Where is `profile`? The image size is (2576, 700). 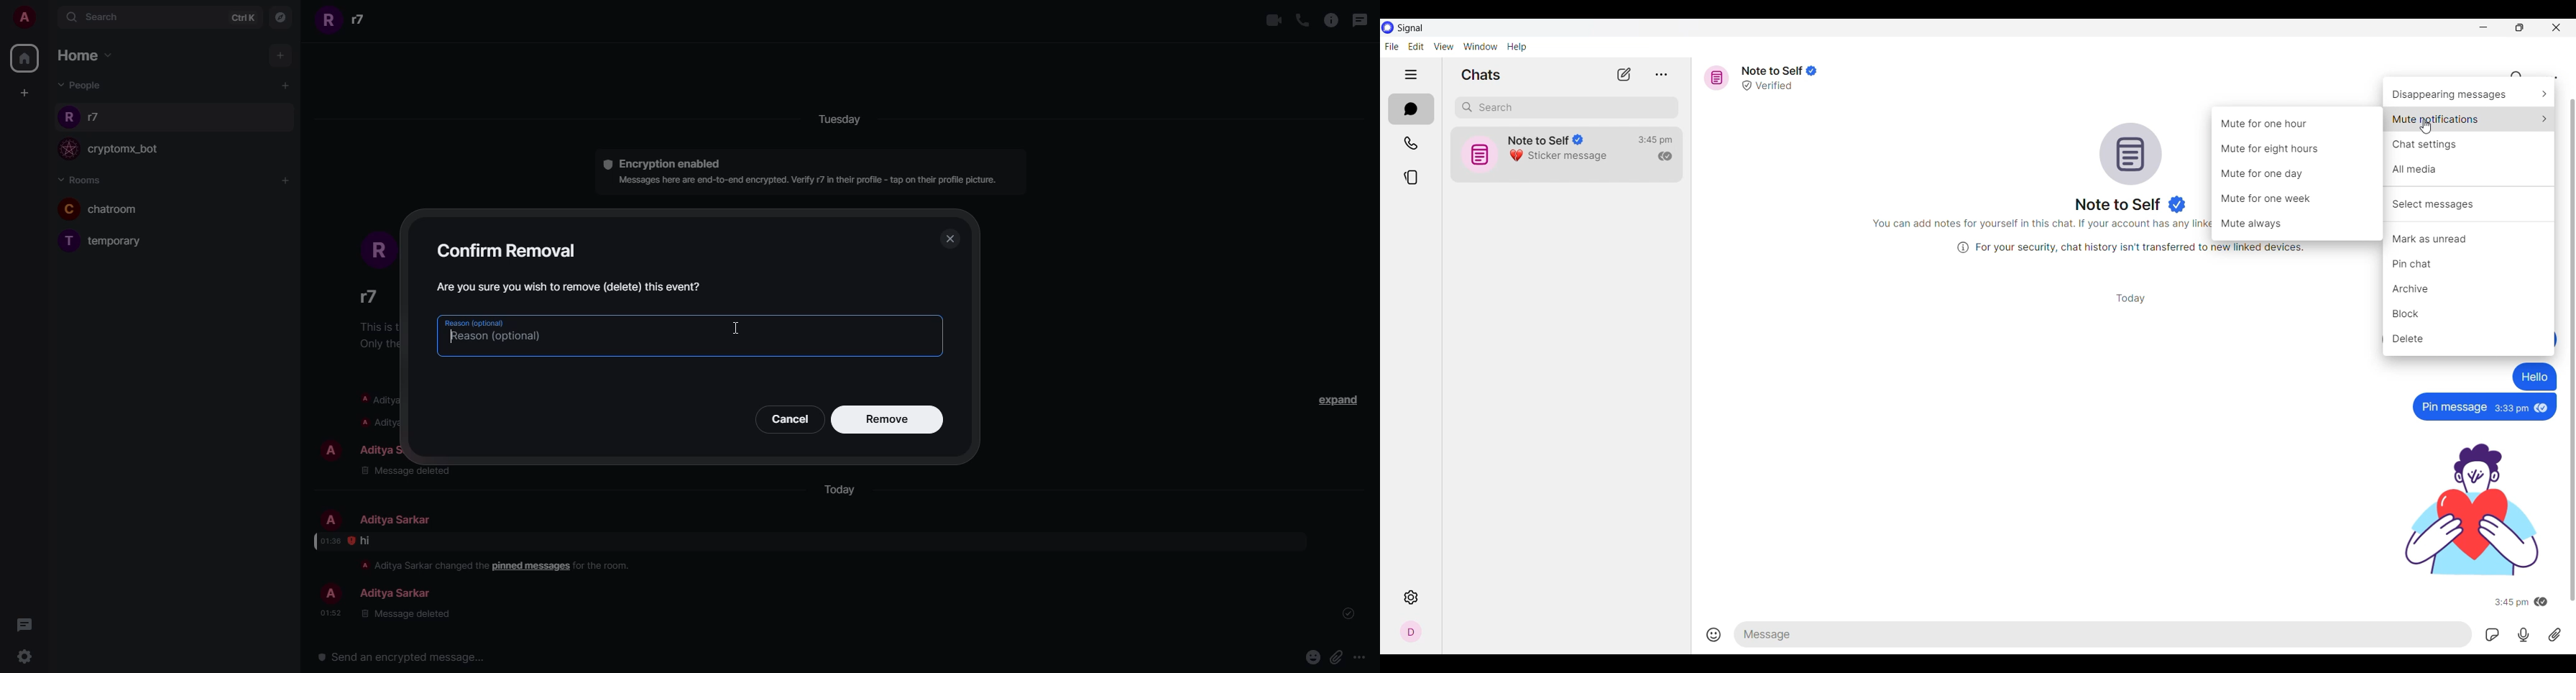 profile is located at coordinates (67, 150).